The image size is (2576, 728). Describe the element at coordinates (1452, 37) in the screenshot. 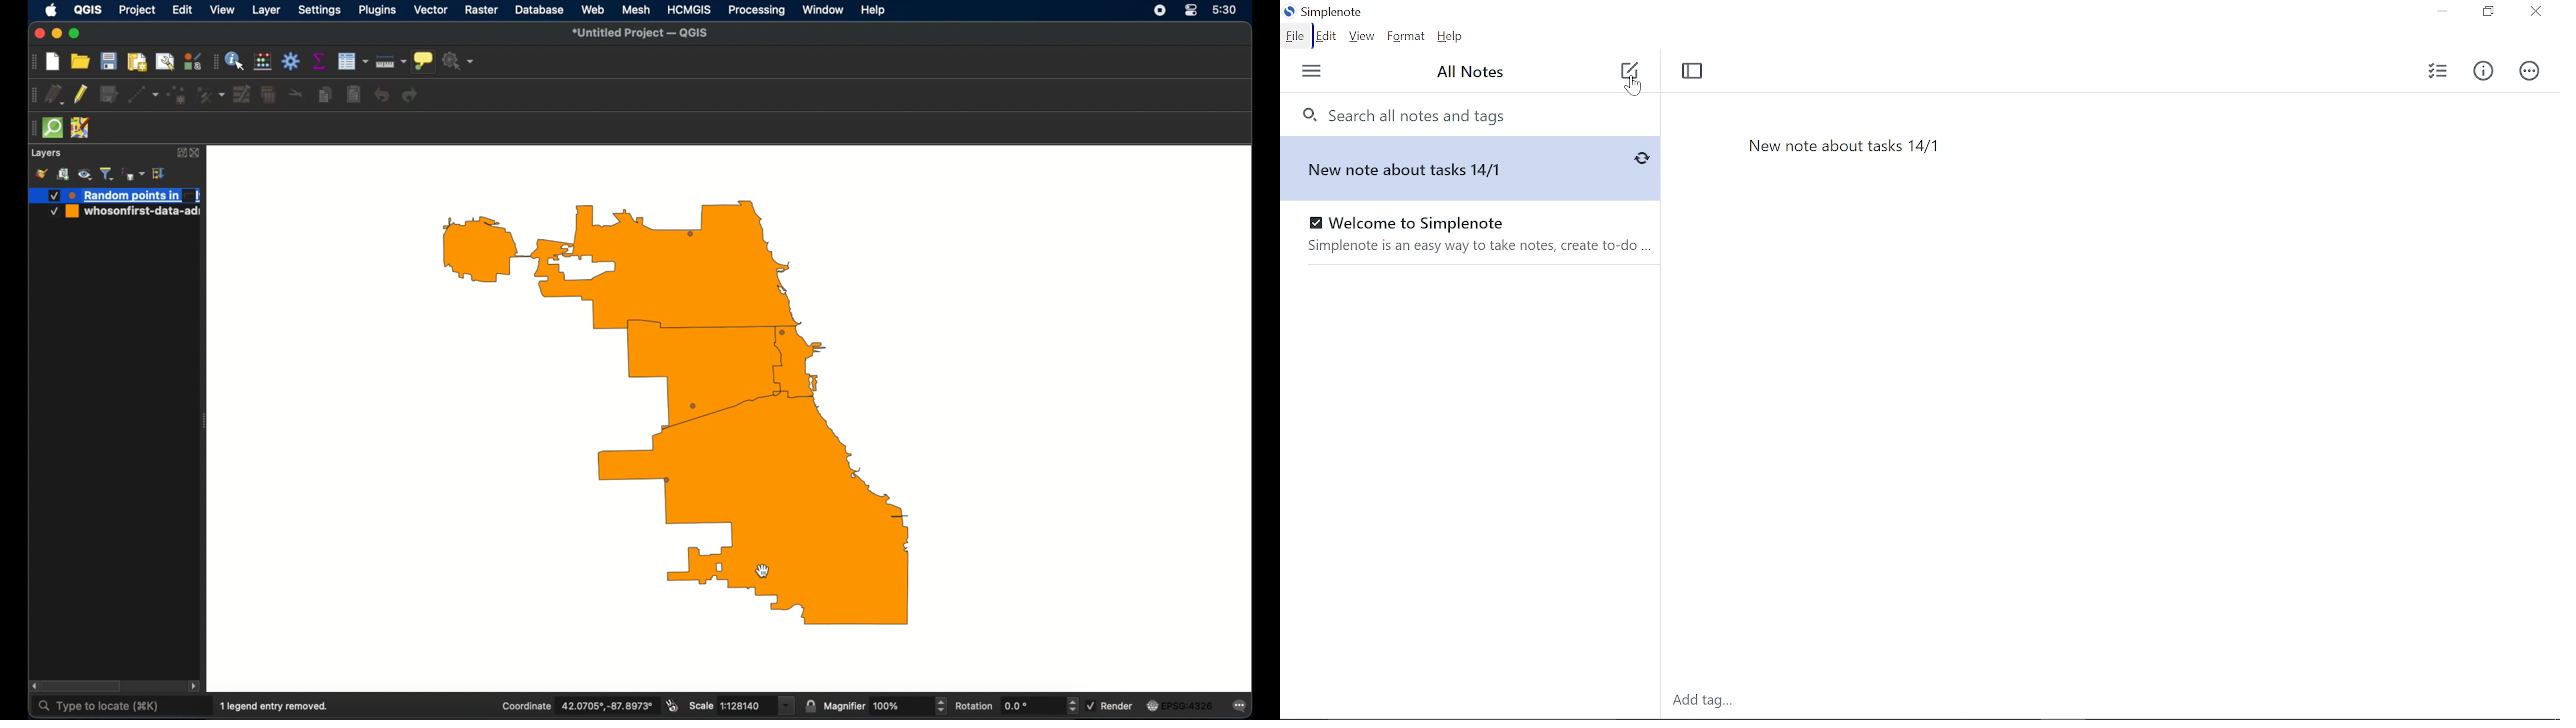

I see `Help` at that location.